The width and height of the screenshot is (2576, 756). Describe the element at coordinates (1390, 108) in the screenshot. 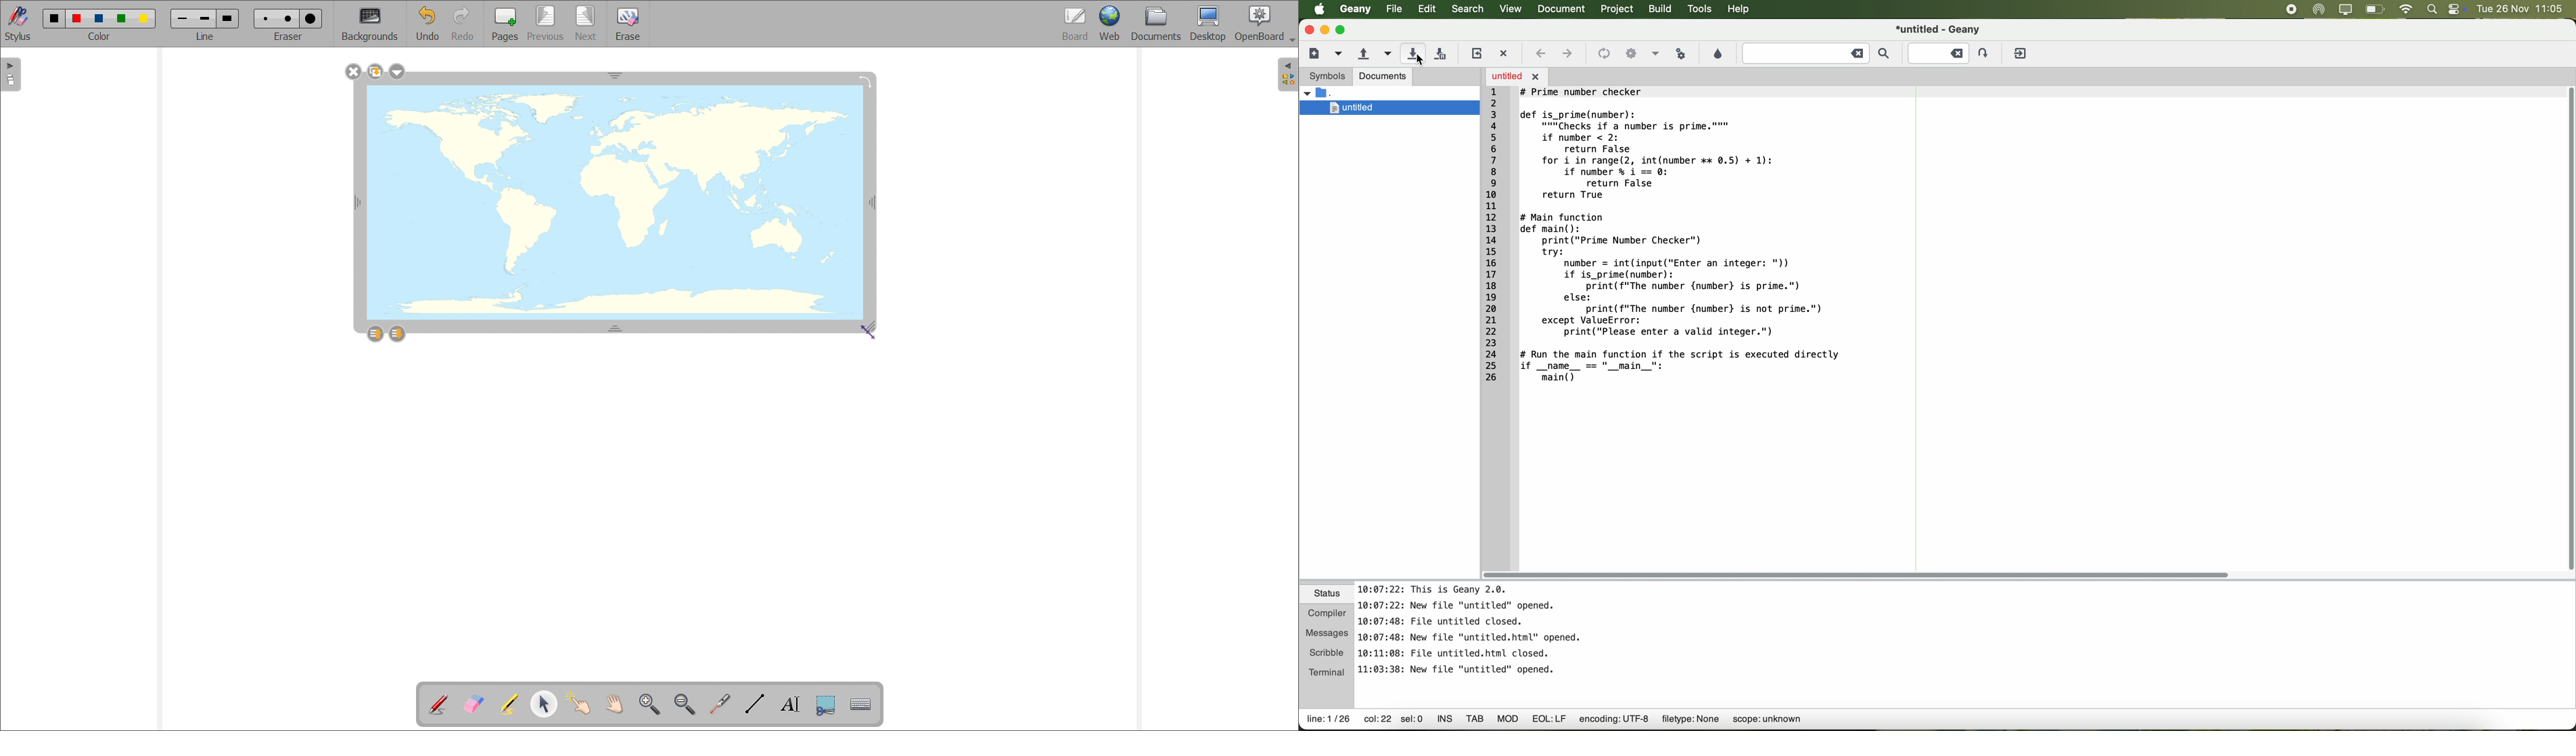

I see `untitled file` at that location.